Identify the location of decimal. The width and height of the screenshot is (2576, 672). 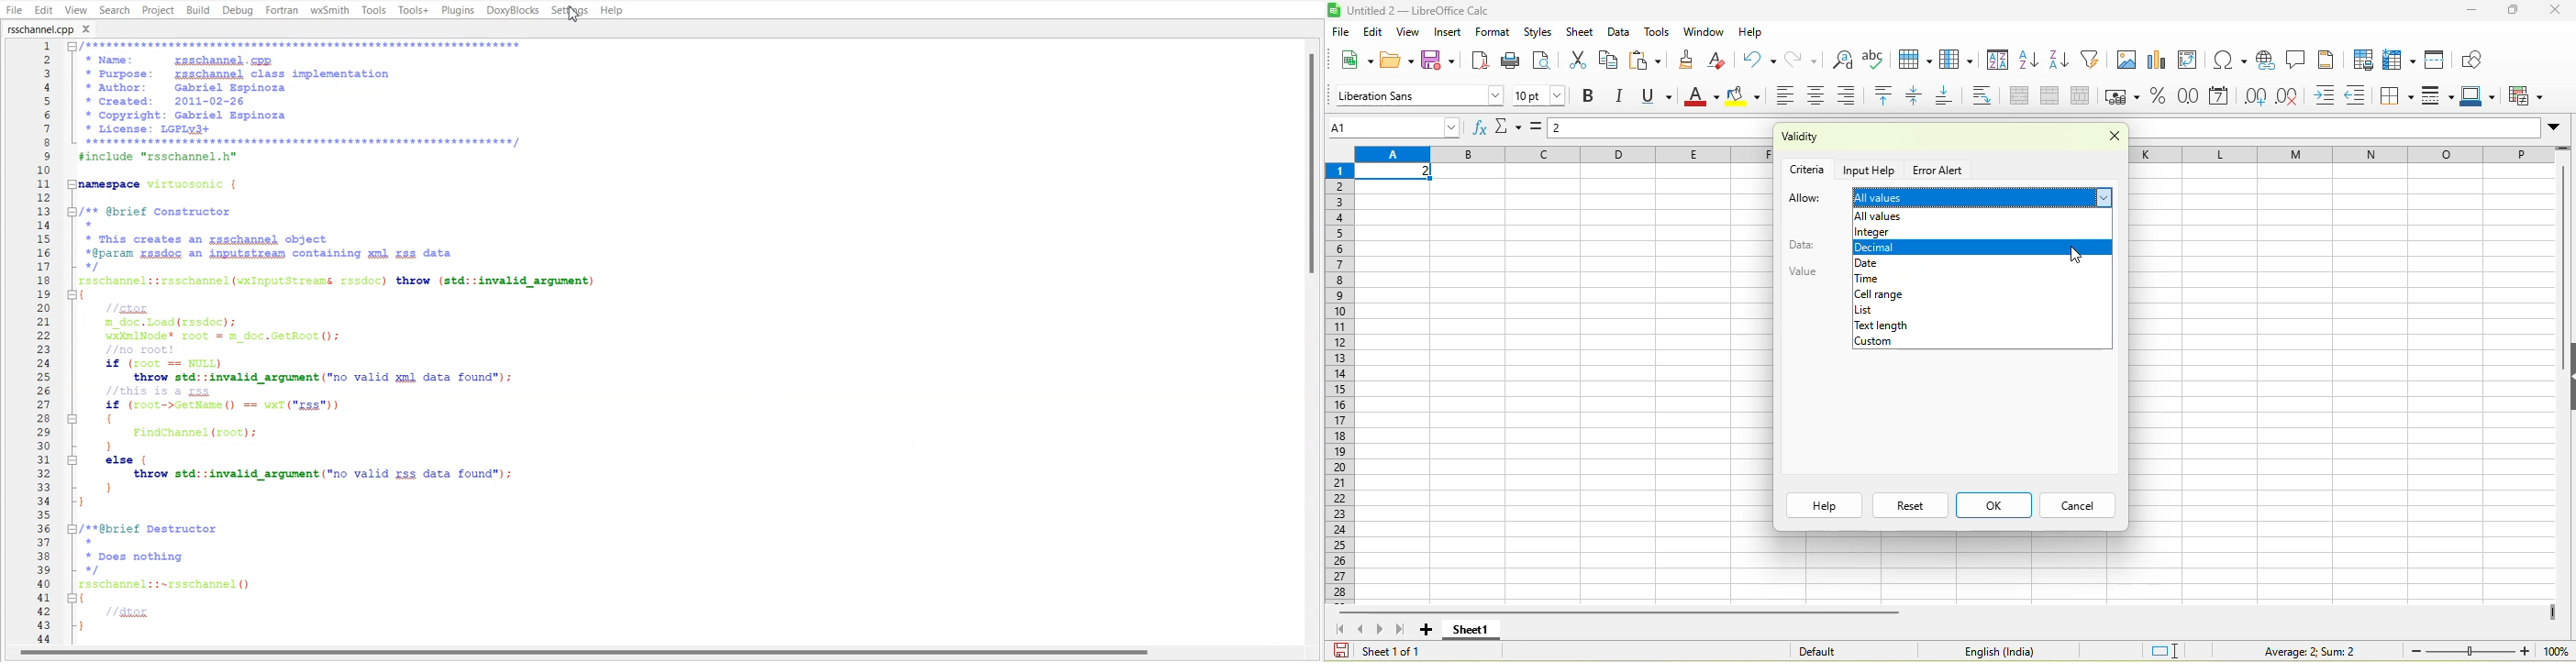
(1981, 247).